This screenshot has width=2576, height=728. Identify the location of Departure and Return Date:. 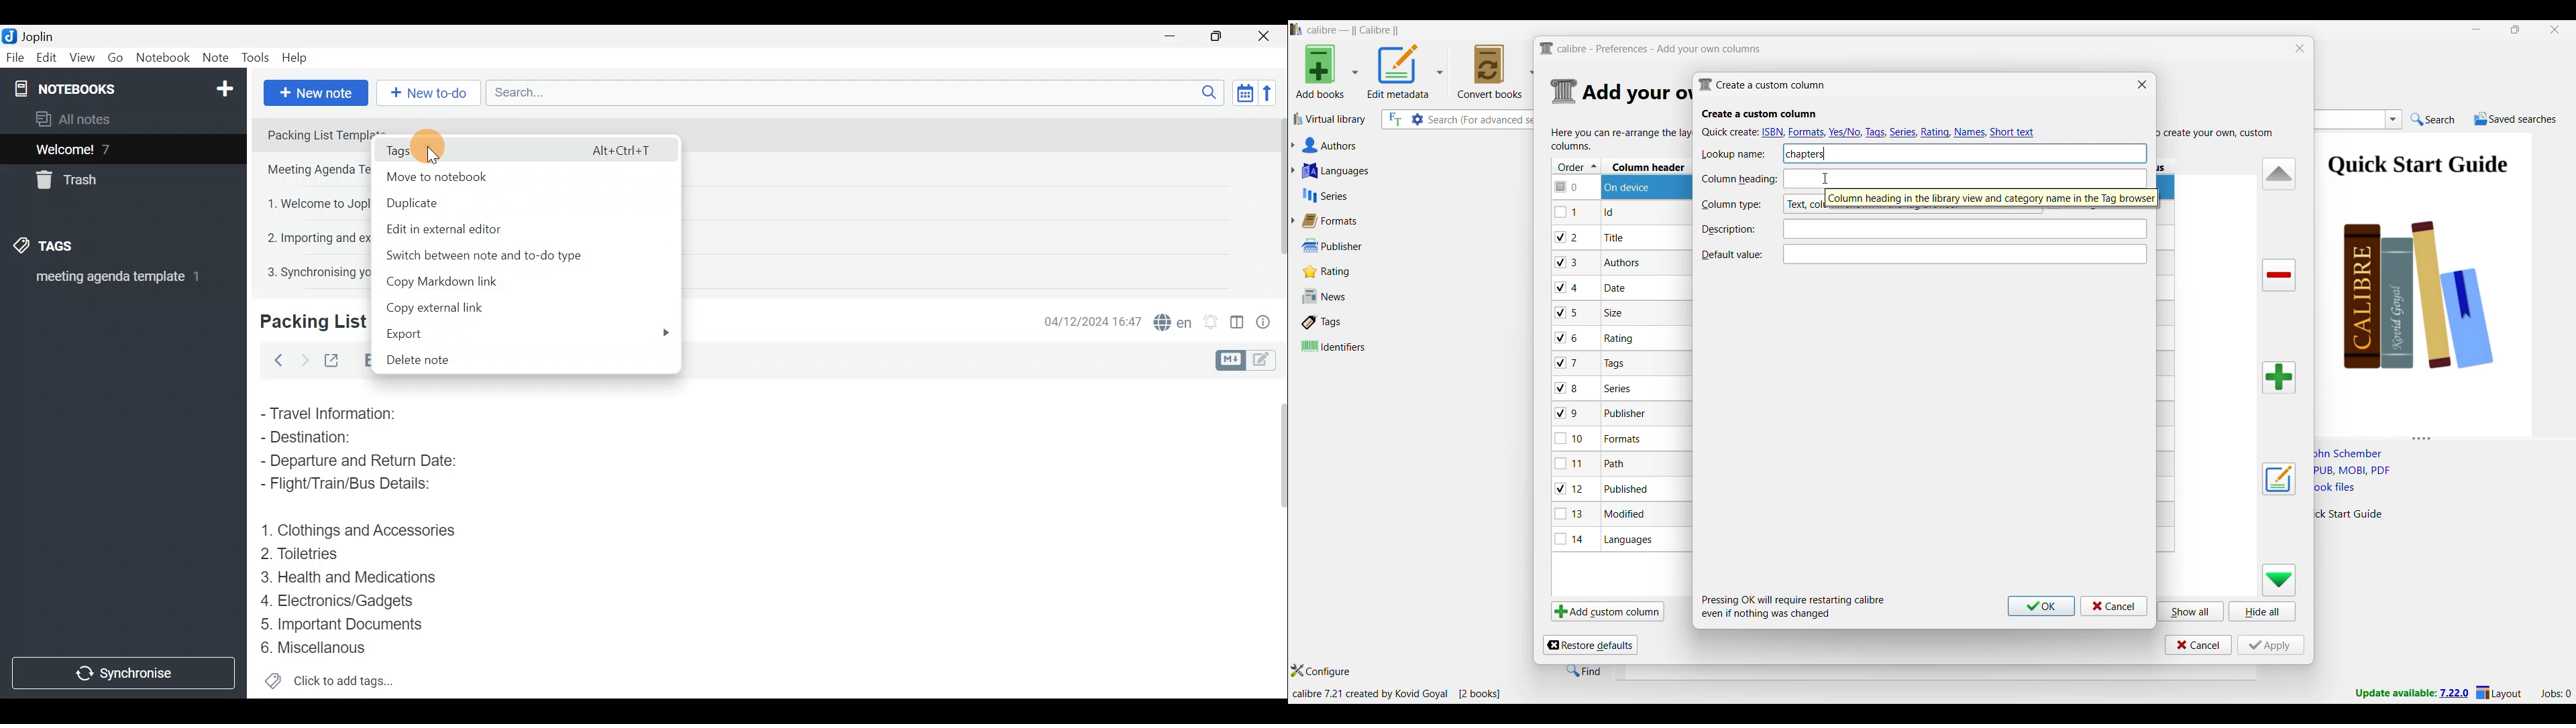
(360, 463).